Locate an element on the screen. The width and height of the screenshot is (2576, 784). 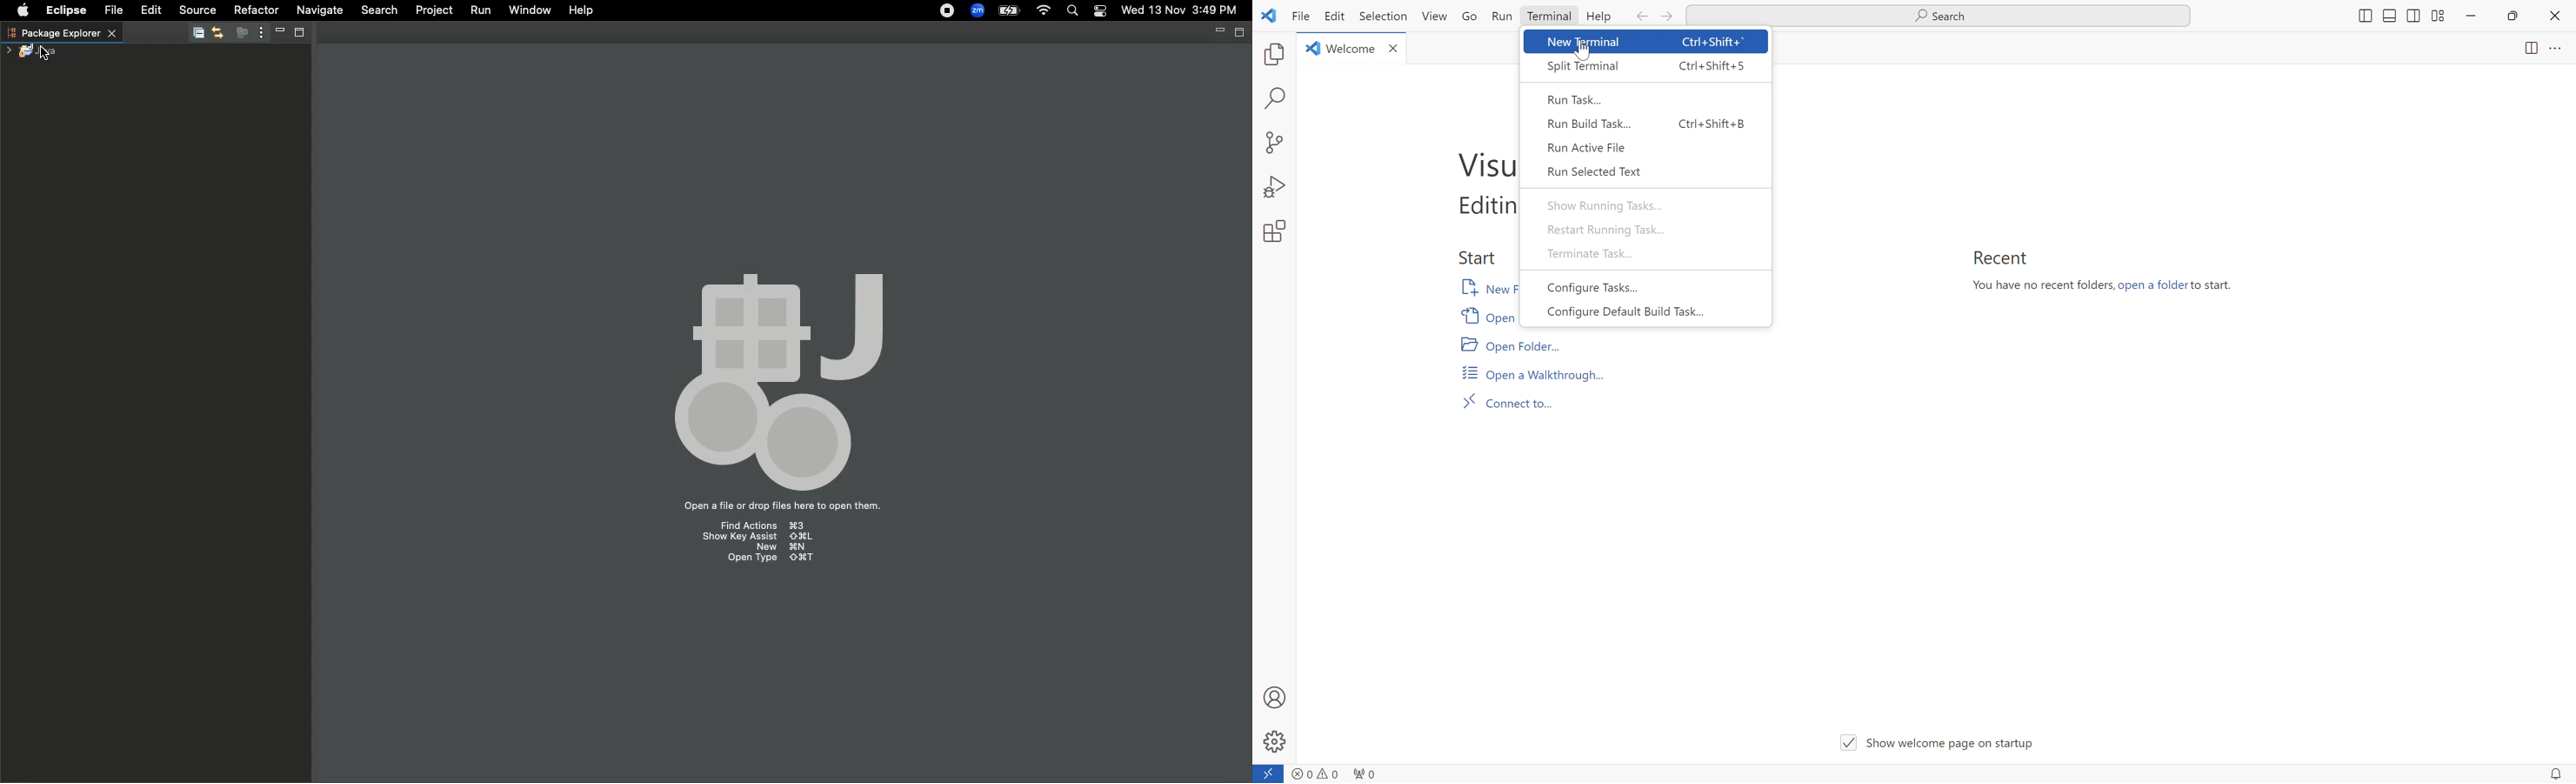
split left is located at coordinates (2412, 14).